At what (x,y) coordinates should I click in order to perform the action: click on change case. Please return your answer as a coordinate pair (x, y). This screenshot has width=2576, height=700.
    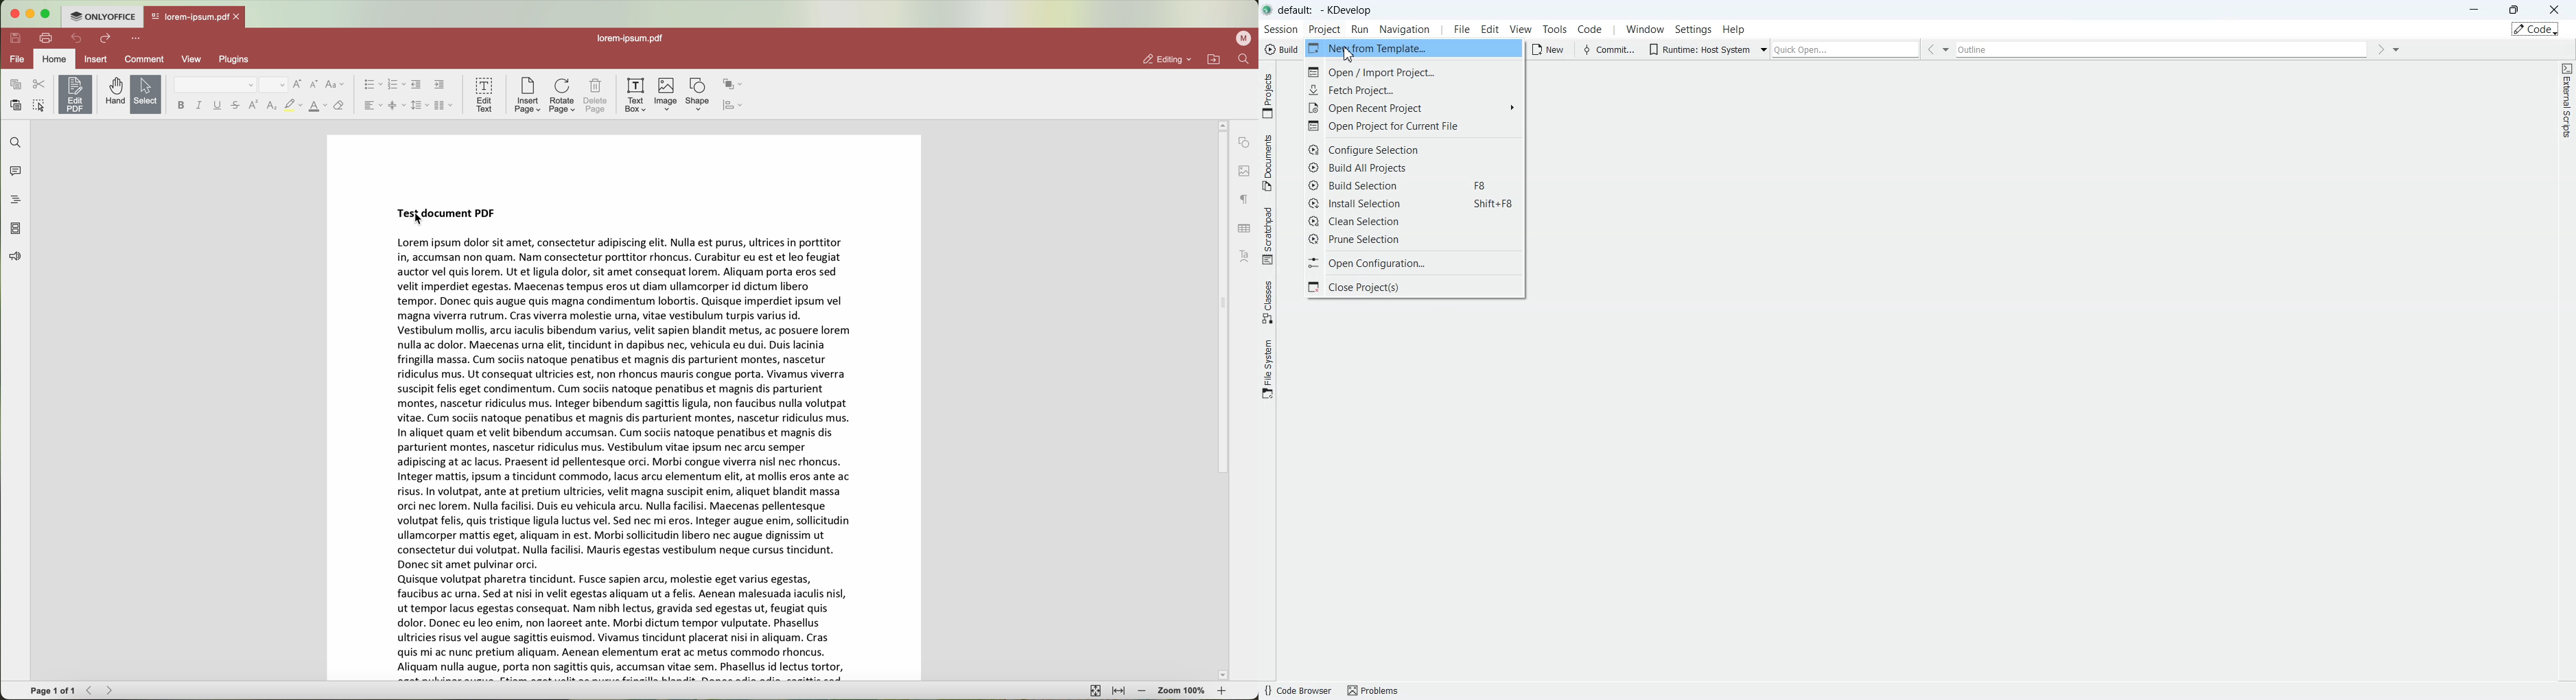
    Looking at the image, I should click on (336, 86).